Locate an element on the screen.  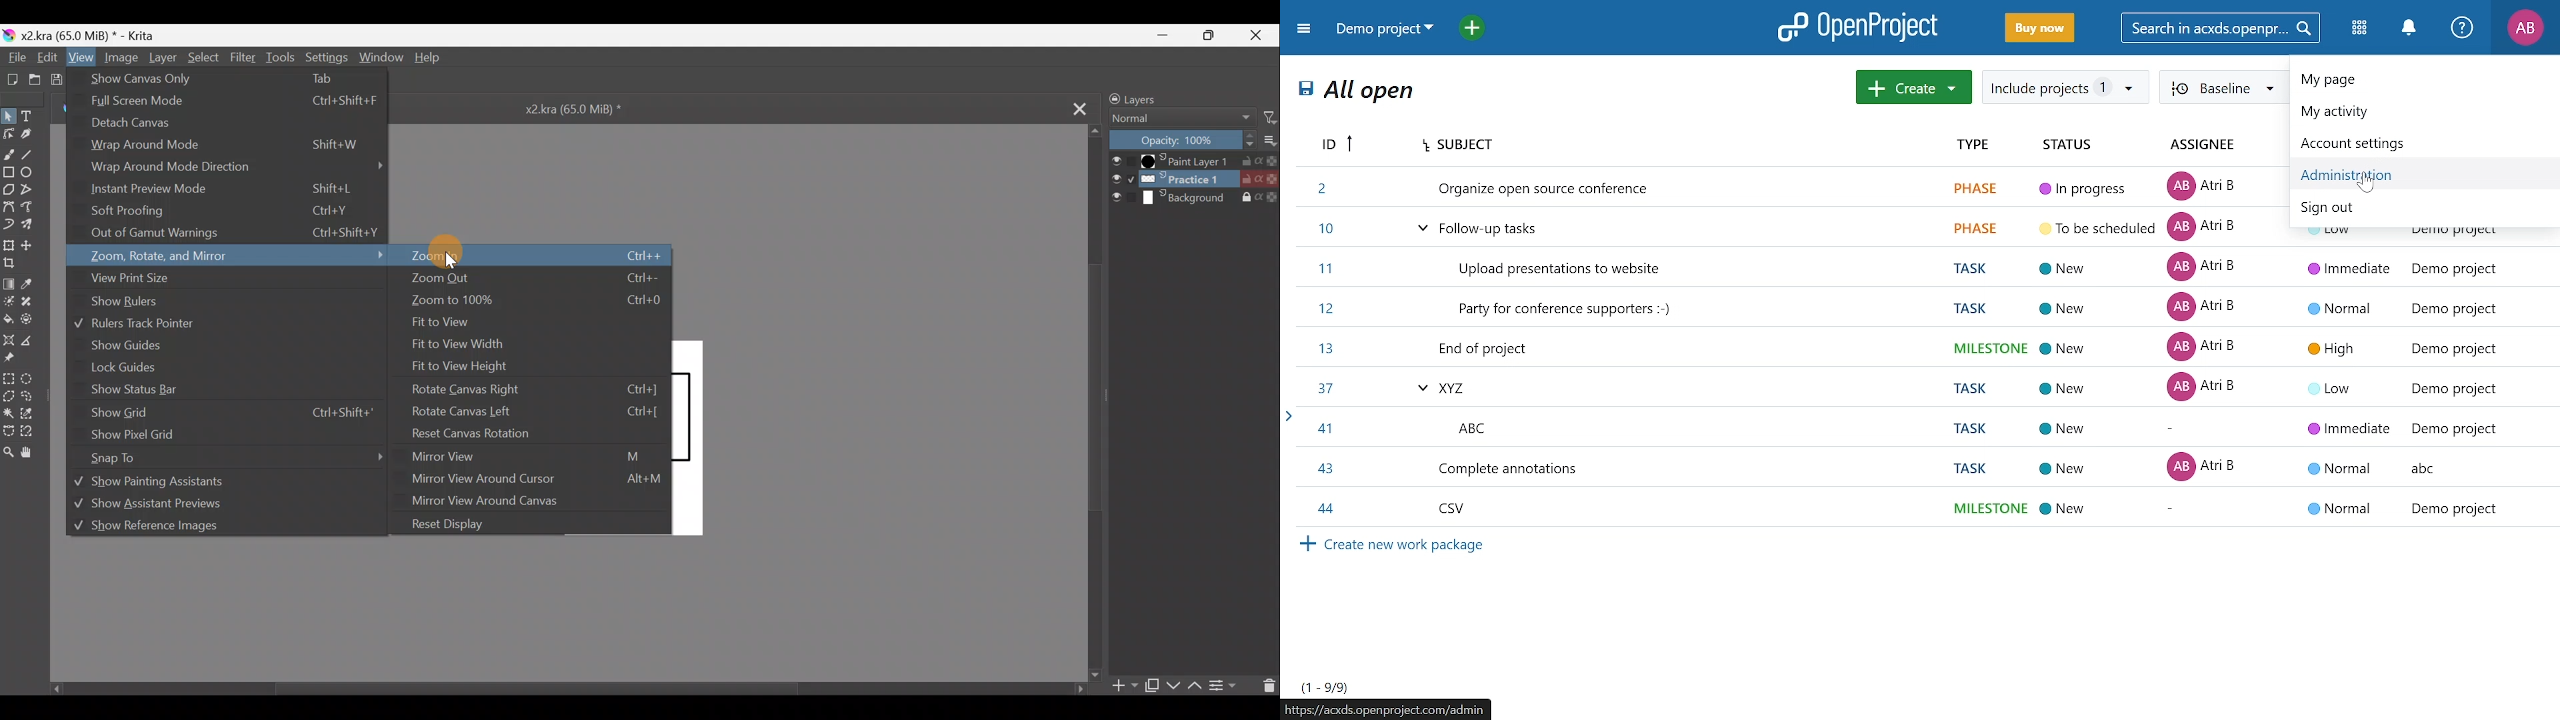
Snap to is located at coordinates (235, 461).